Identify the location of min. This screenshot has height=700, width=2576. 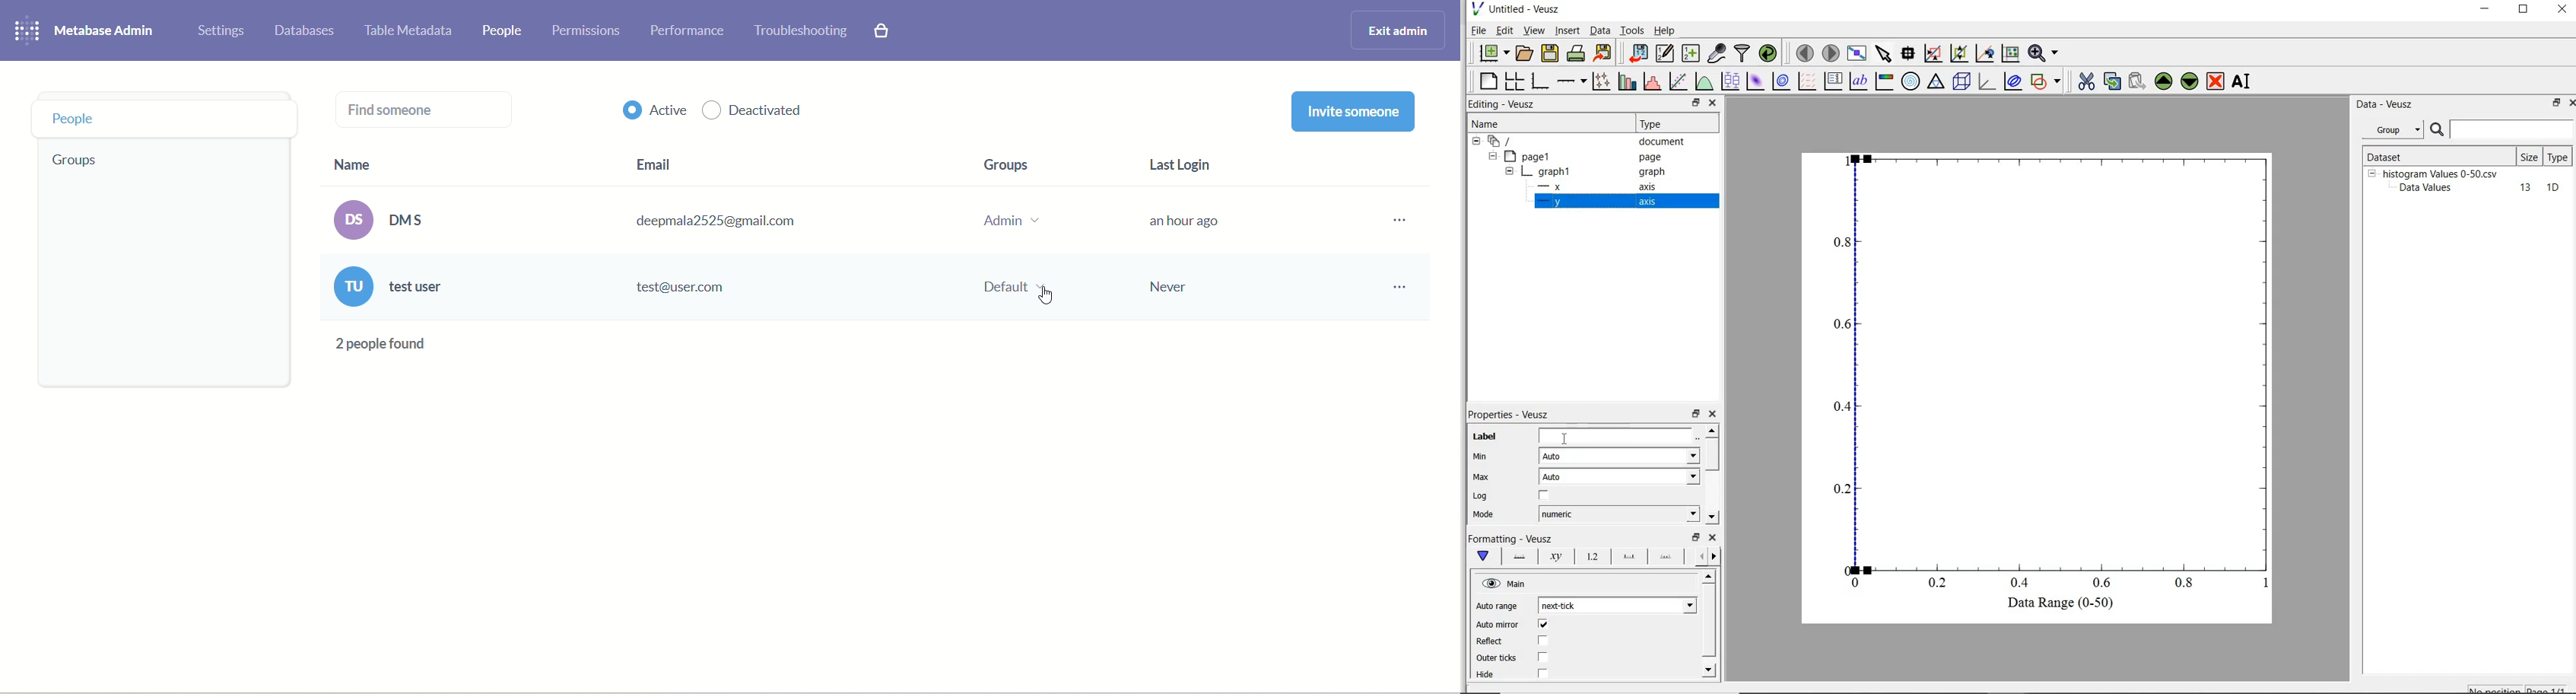
(1484, 457).